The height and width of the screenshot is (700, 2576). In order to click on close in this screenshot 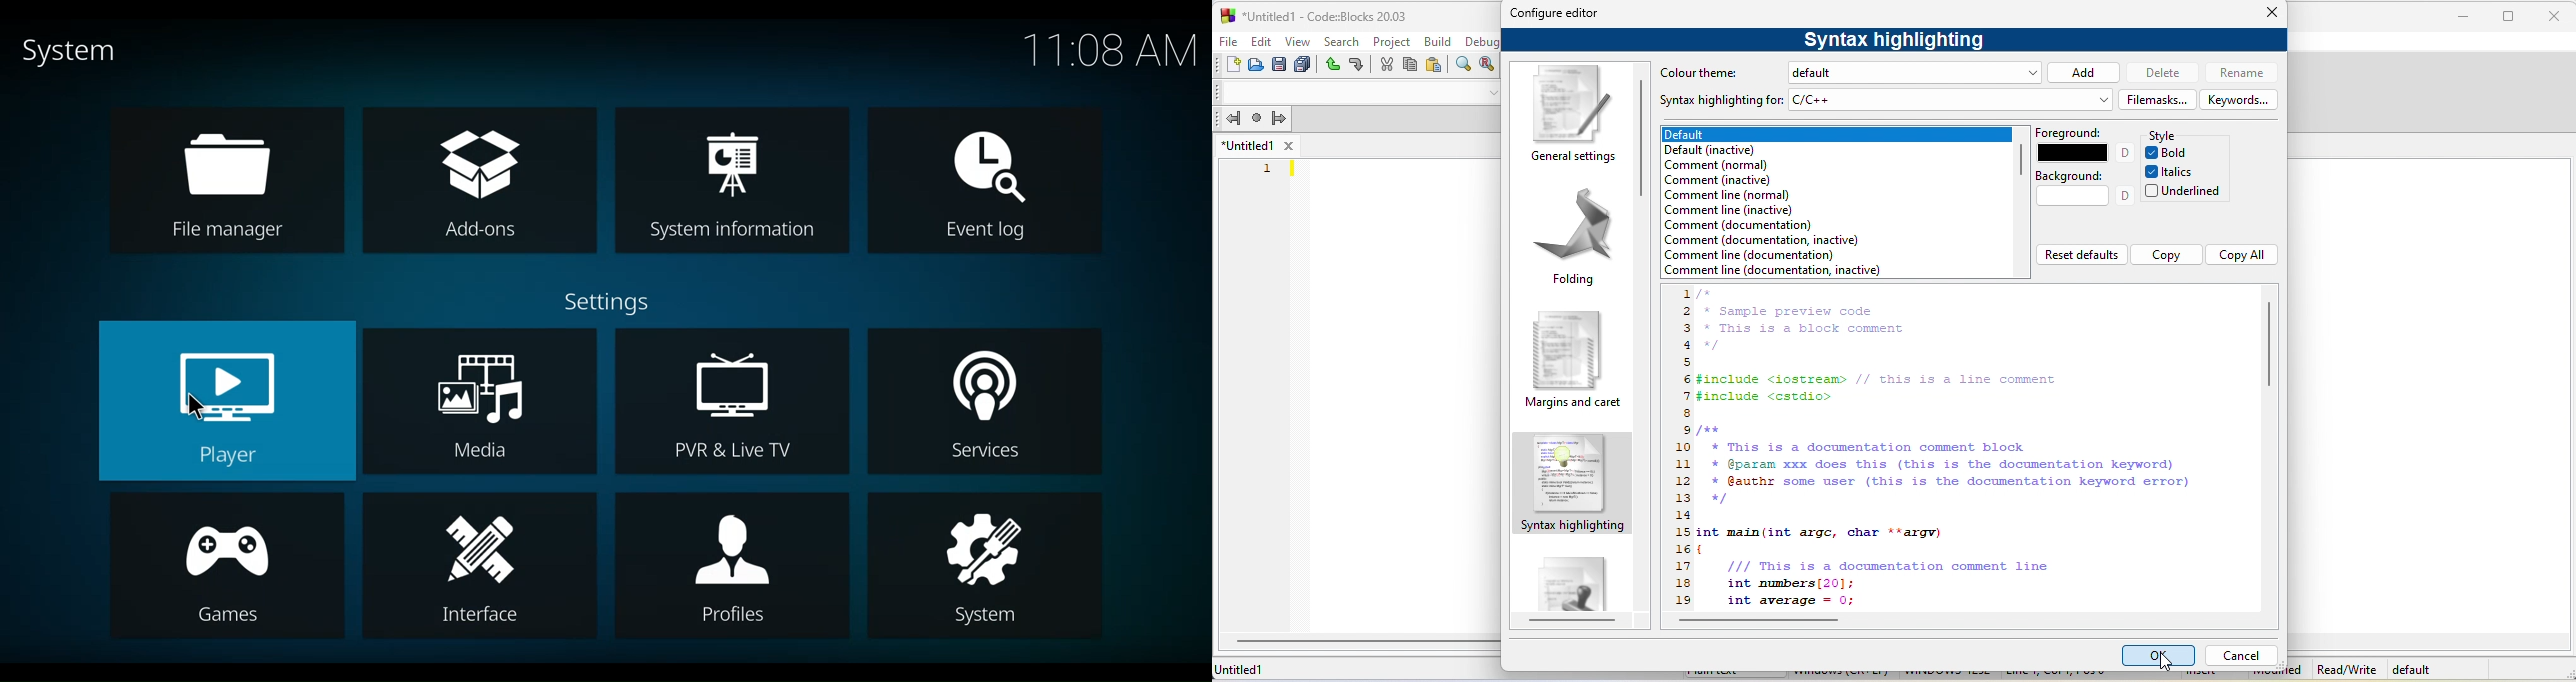, I will do `click(2553, 17)`.